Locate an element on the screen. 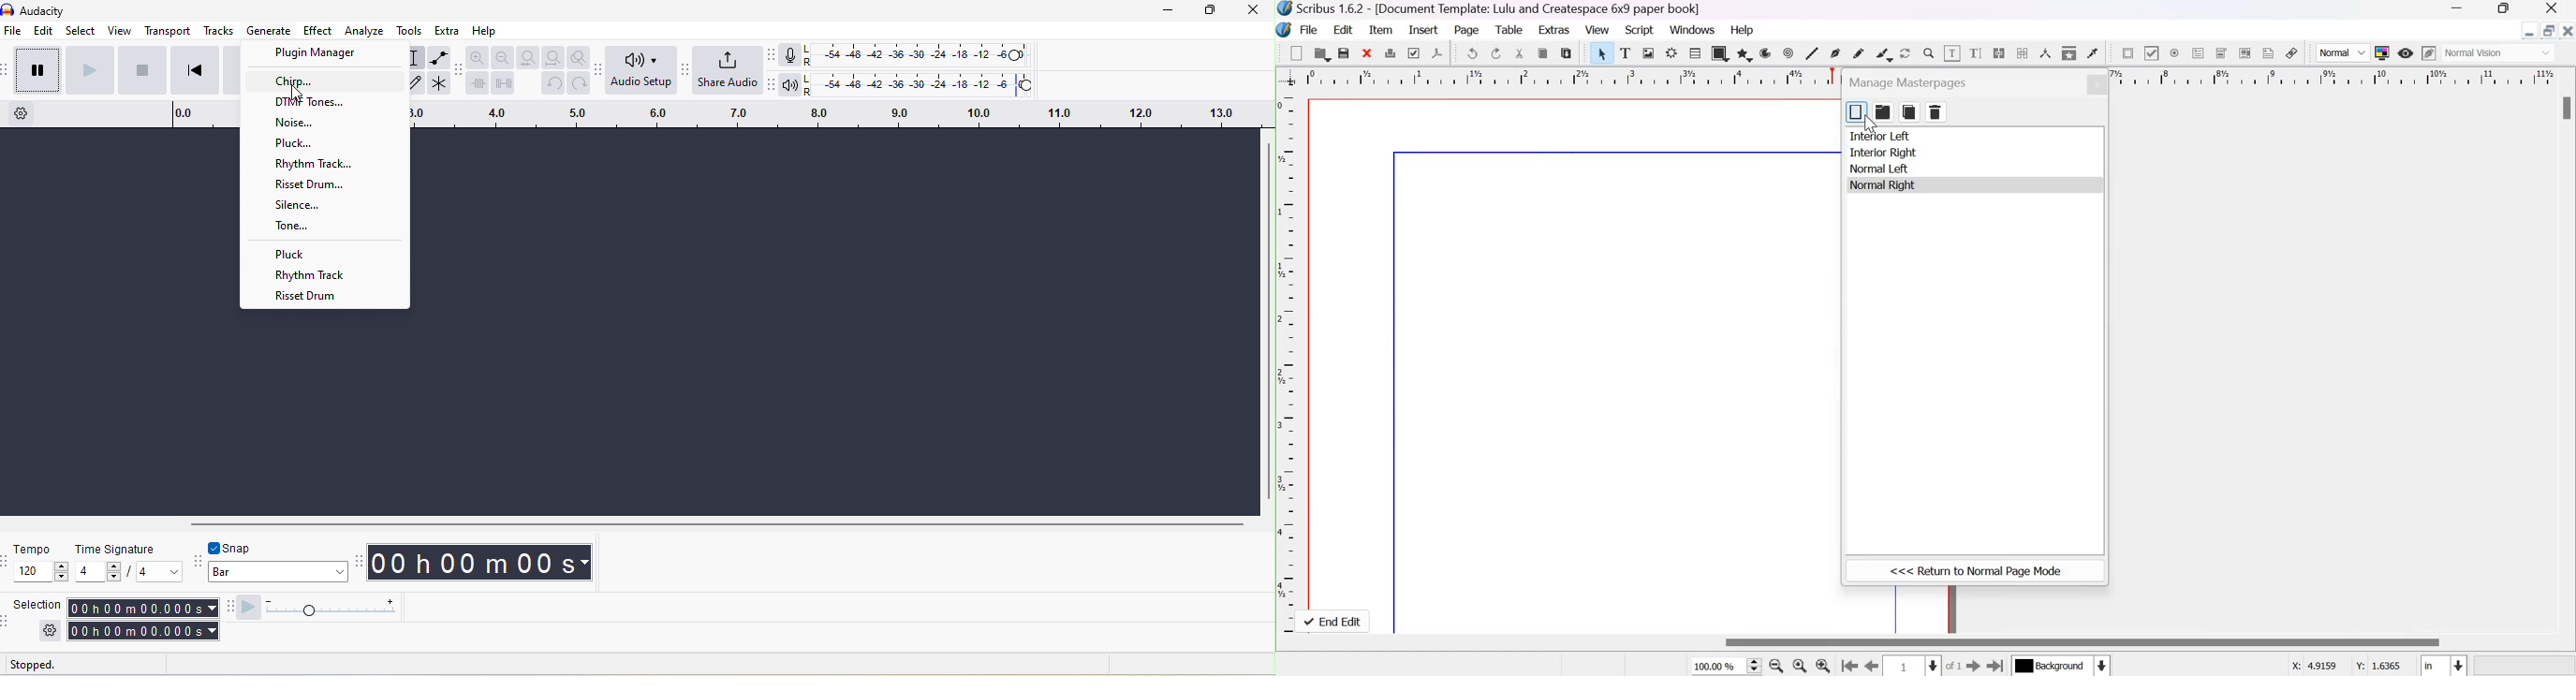 The width and height of the screenshot is (2576, 700). click and drag to define a looping region is located at coordinates (836, 112).